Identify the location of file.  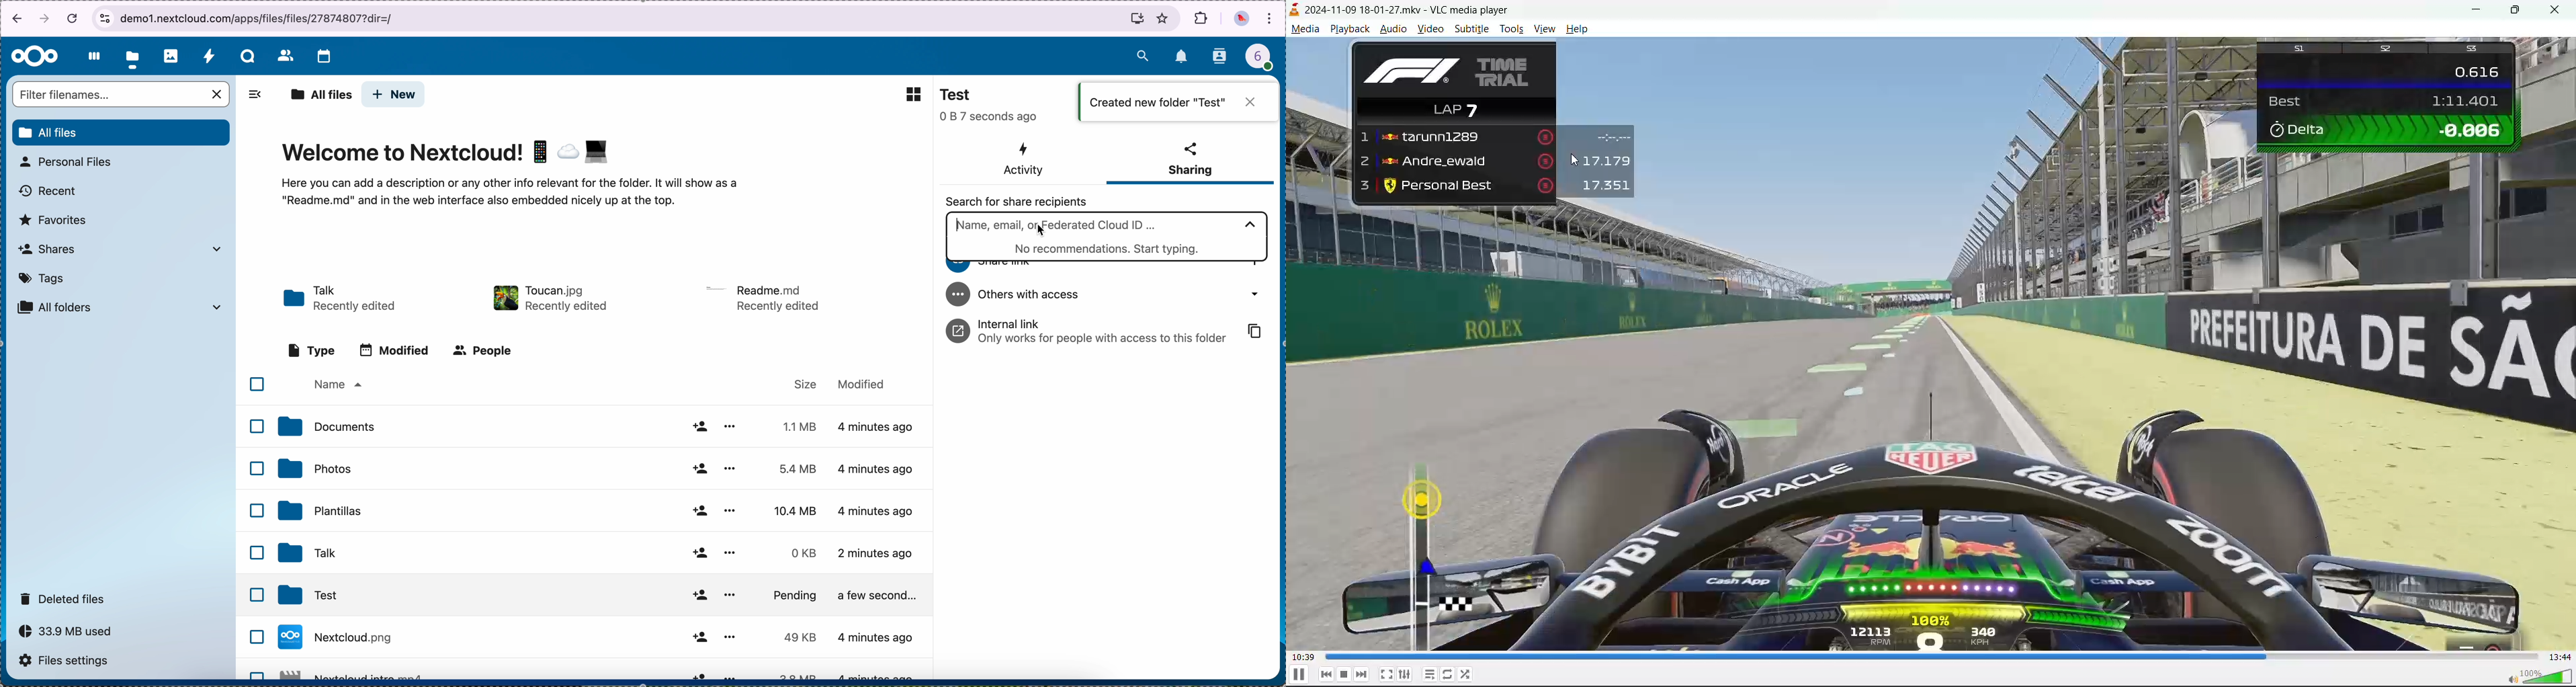
(604, 637).